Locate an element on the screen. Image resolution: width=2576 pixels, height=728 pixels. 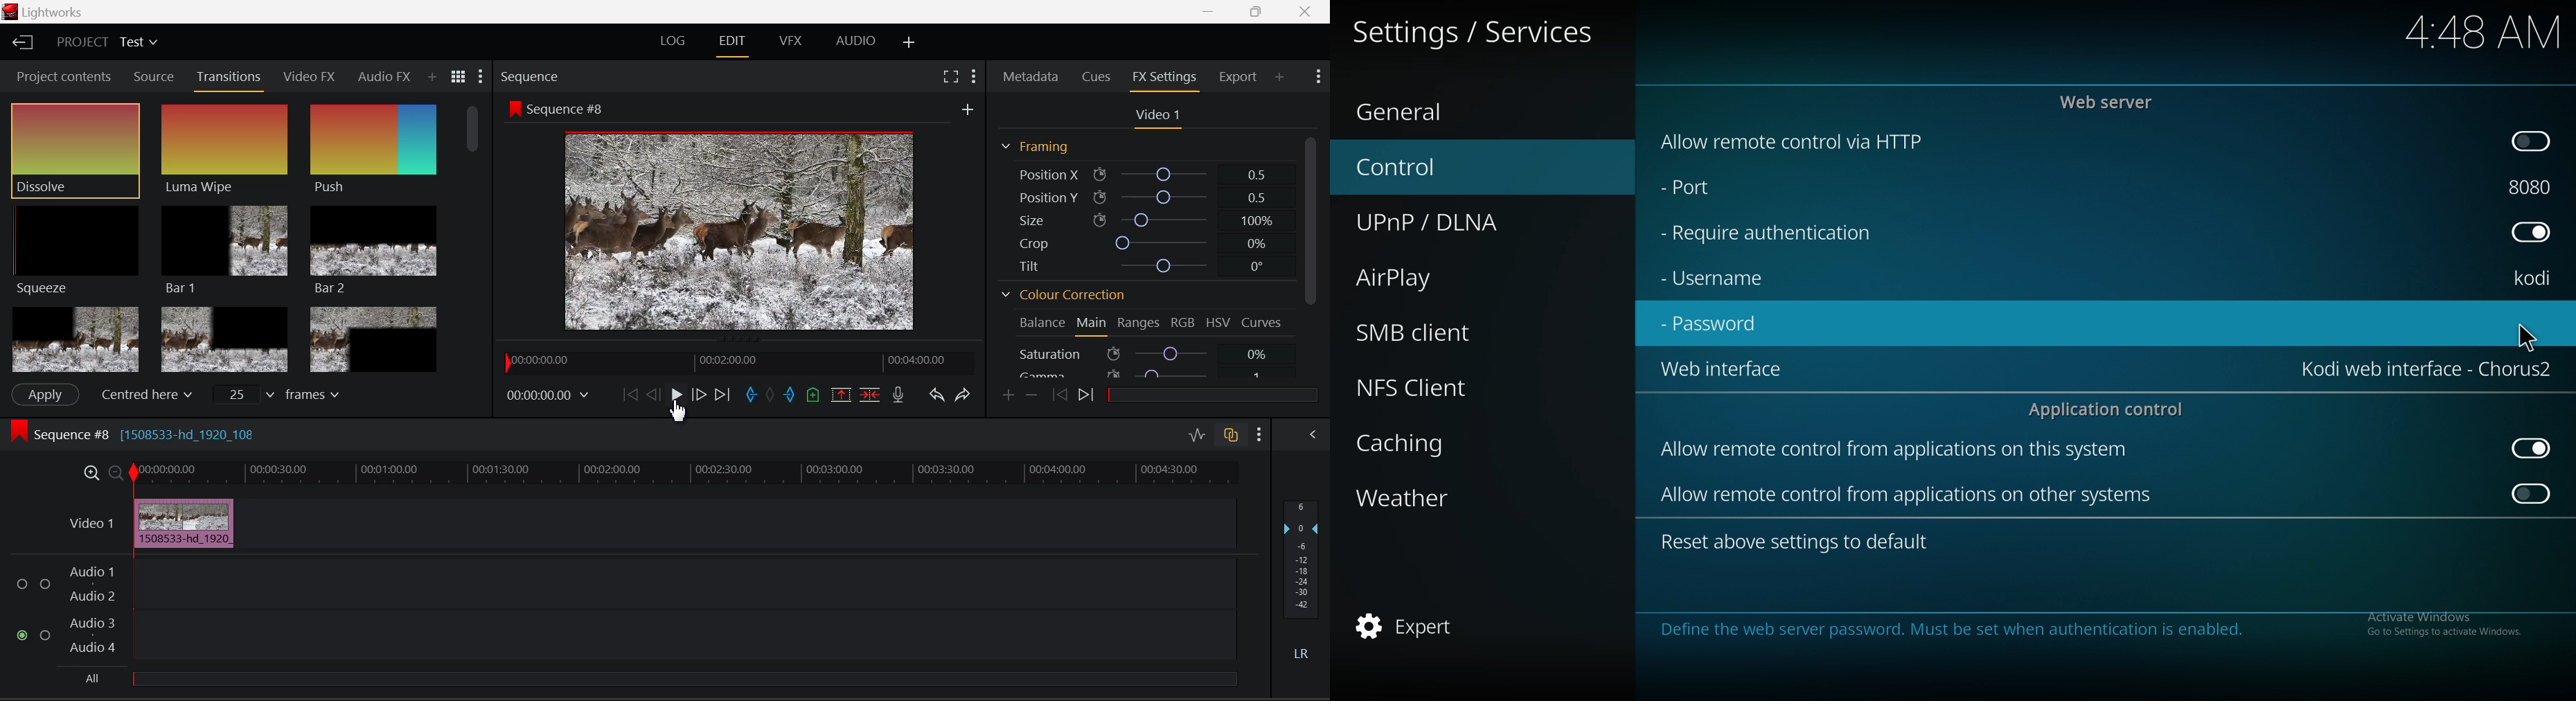
require authentication is located at coordinates (1783, 235).